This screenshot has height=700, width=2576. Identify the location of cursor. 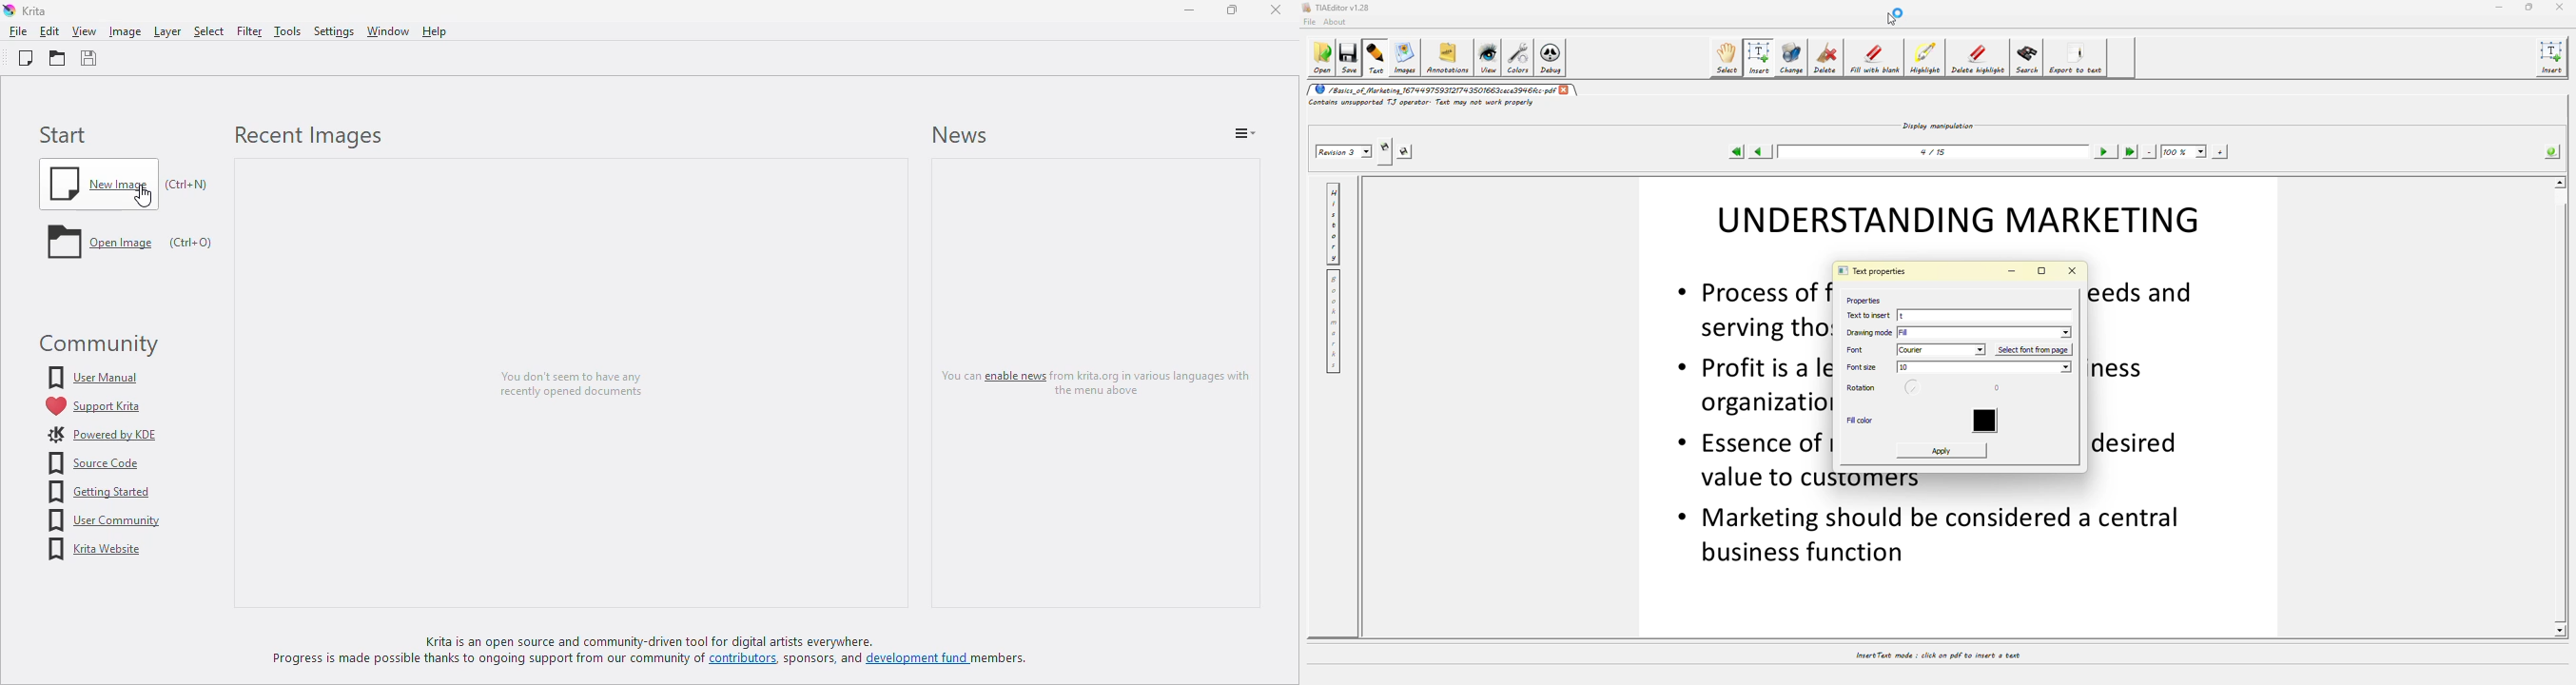
(143, 196).